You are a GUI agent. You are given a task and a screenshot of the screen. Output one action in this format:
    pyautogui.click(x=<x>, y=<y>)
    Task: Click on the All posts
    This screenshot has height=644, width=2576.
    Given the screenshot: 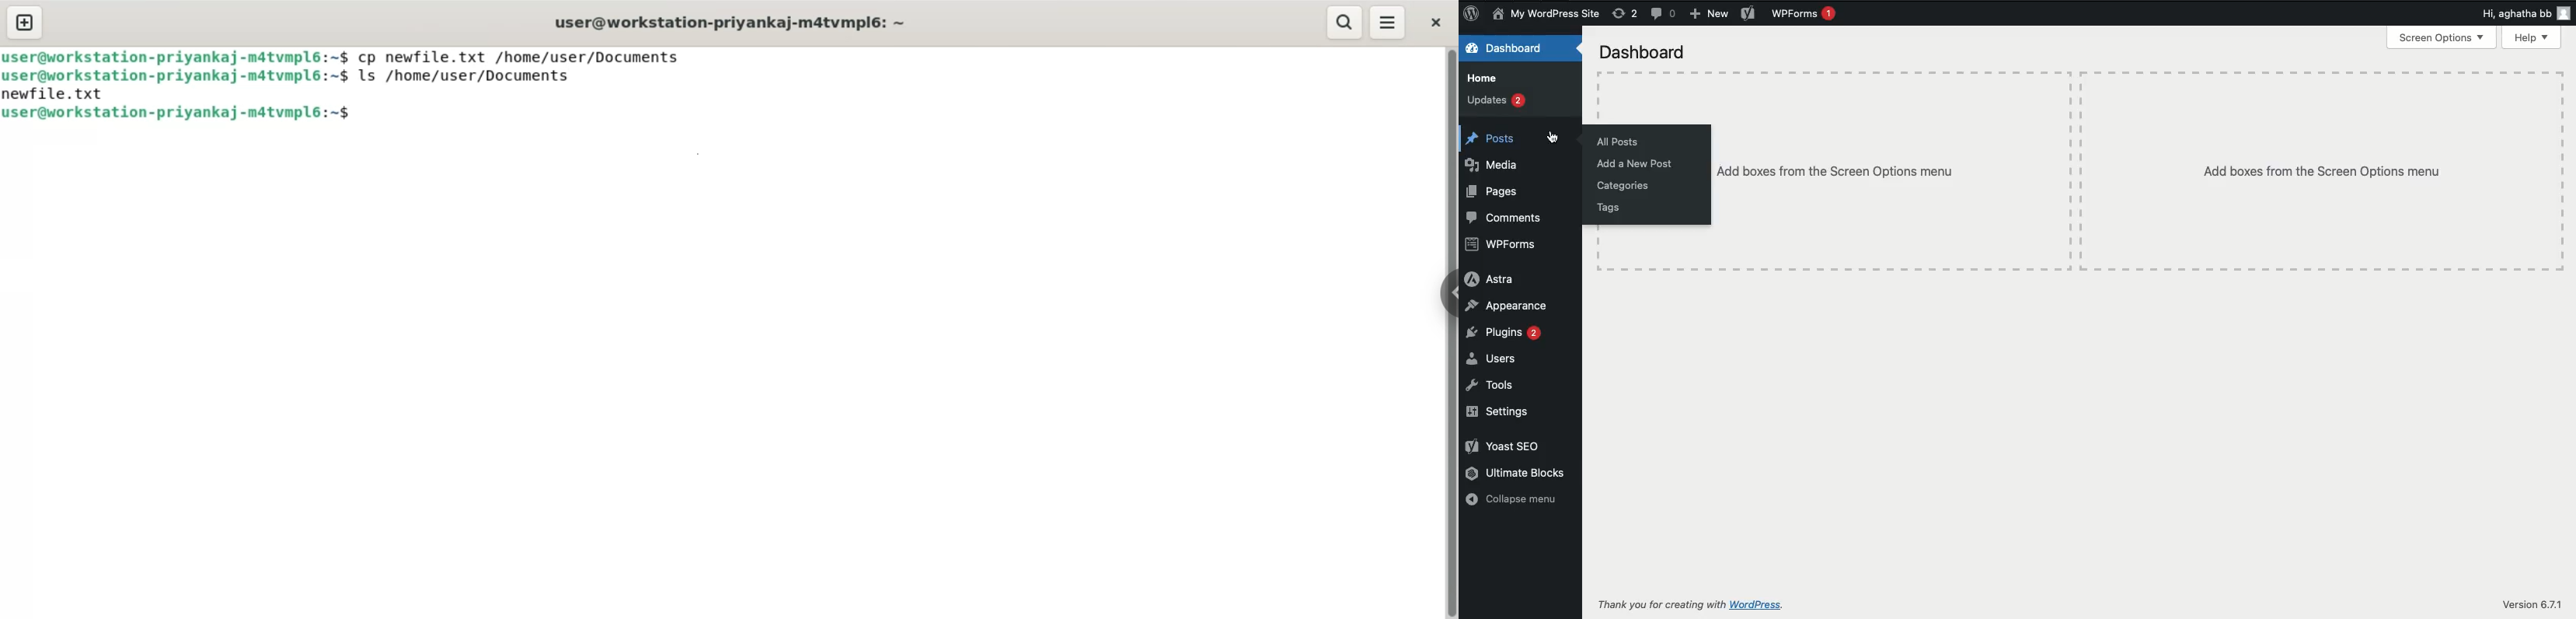 What is the action you would take?
    pyautogui.click(x=1621, y=142)
    